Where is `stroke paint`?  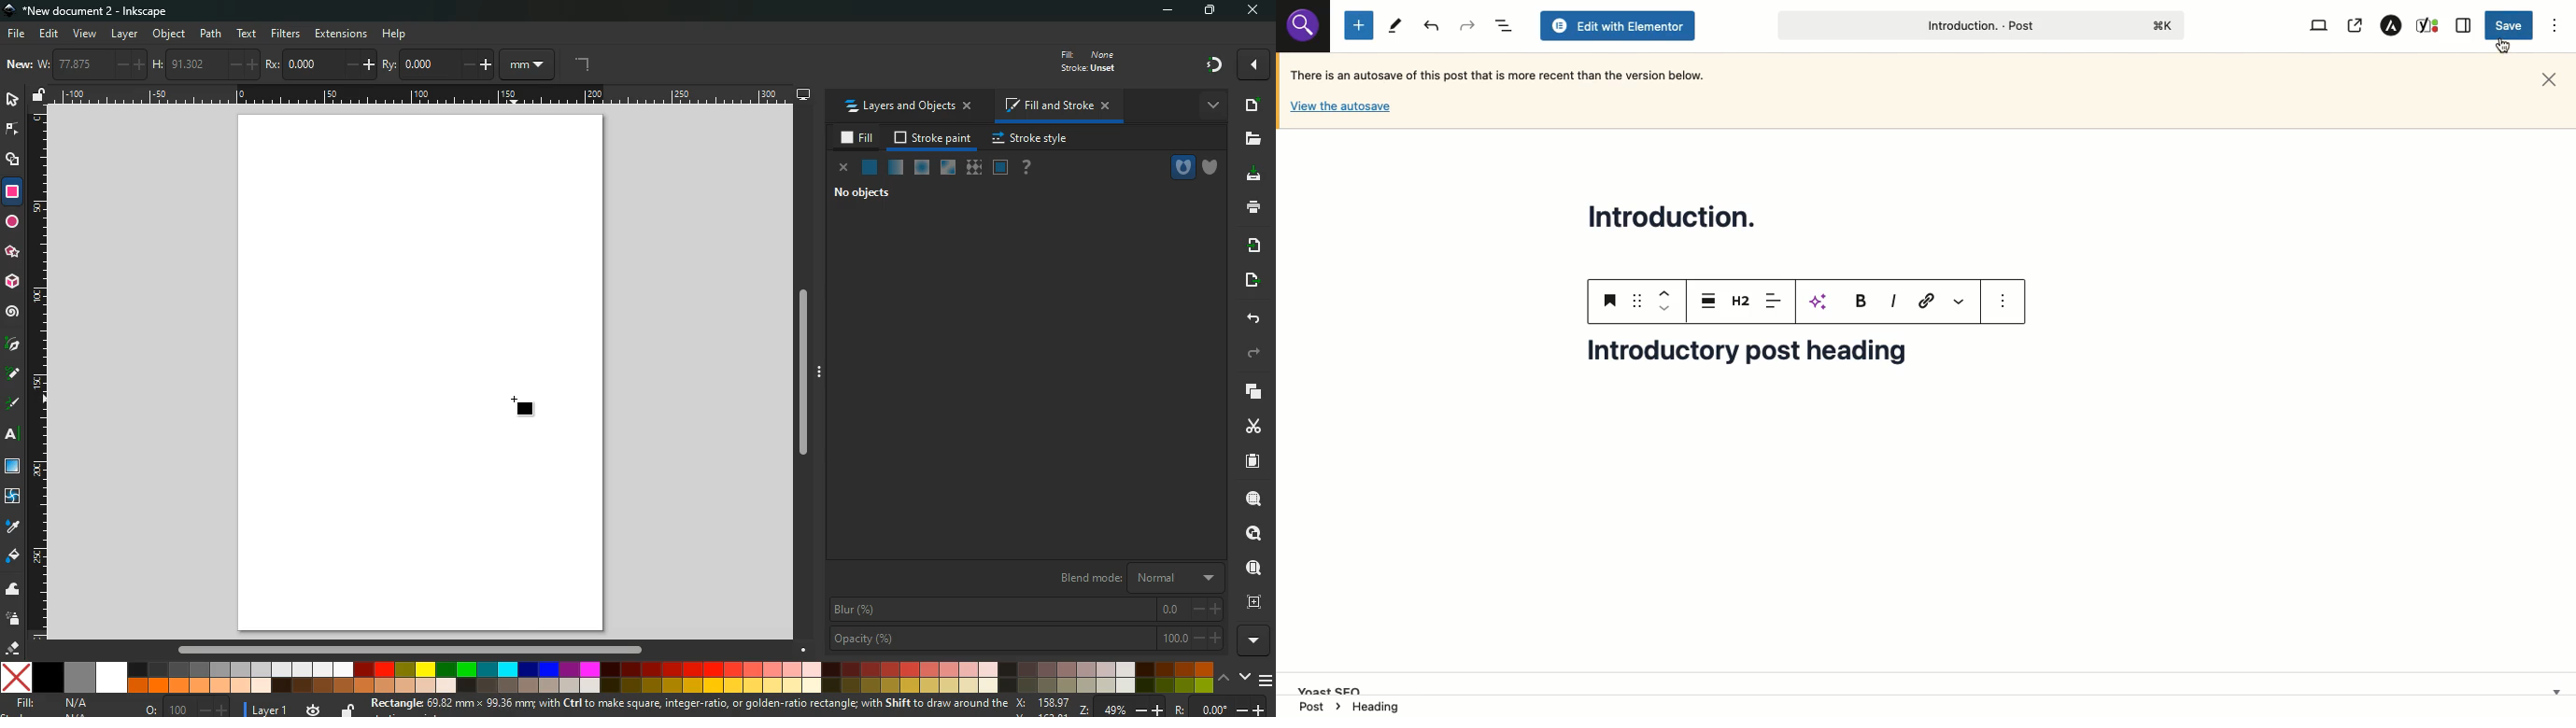 stroke paint is located at coordinates (933, 138).